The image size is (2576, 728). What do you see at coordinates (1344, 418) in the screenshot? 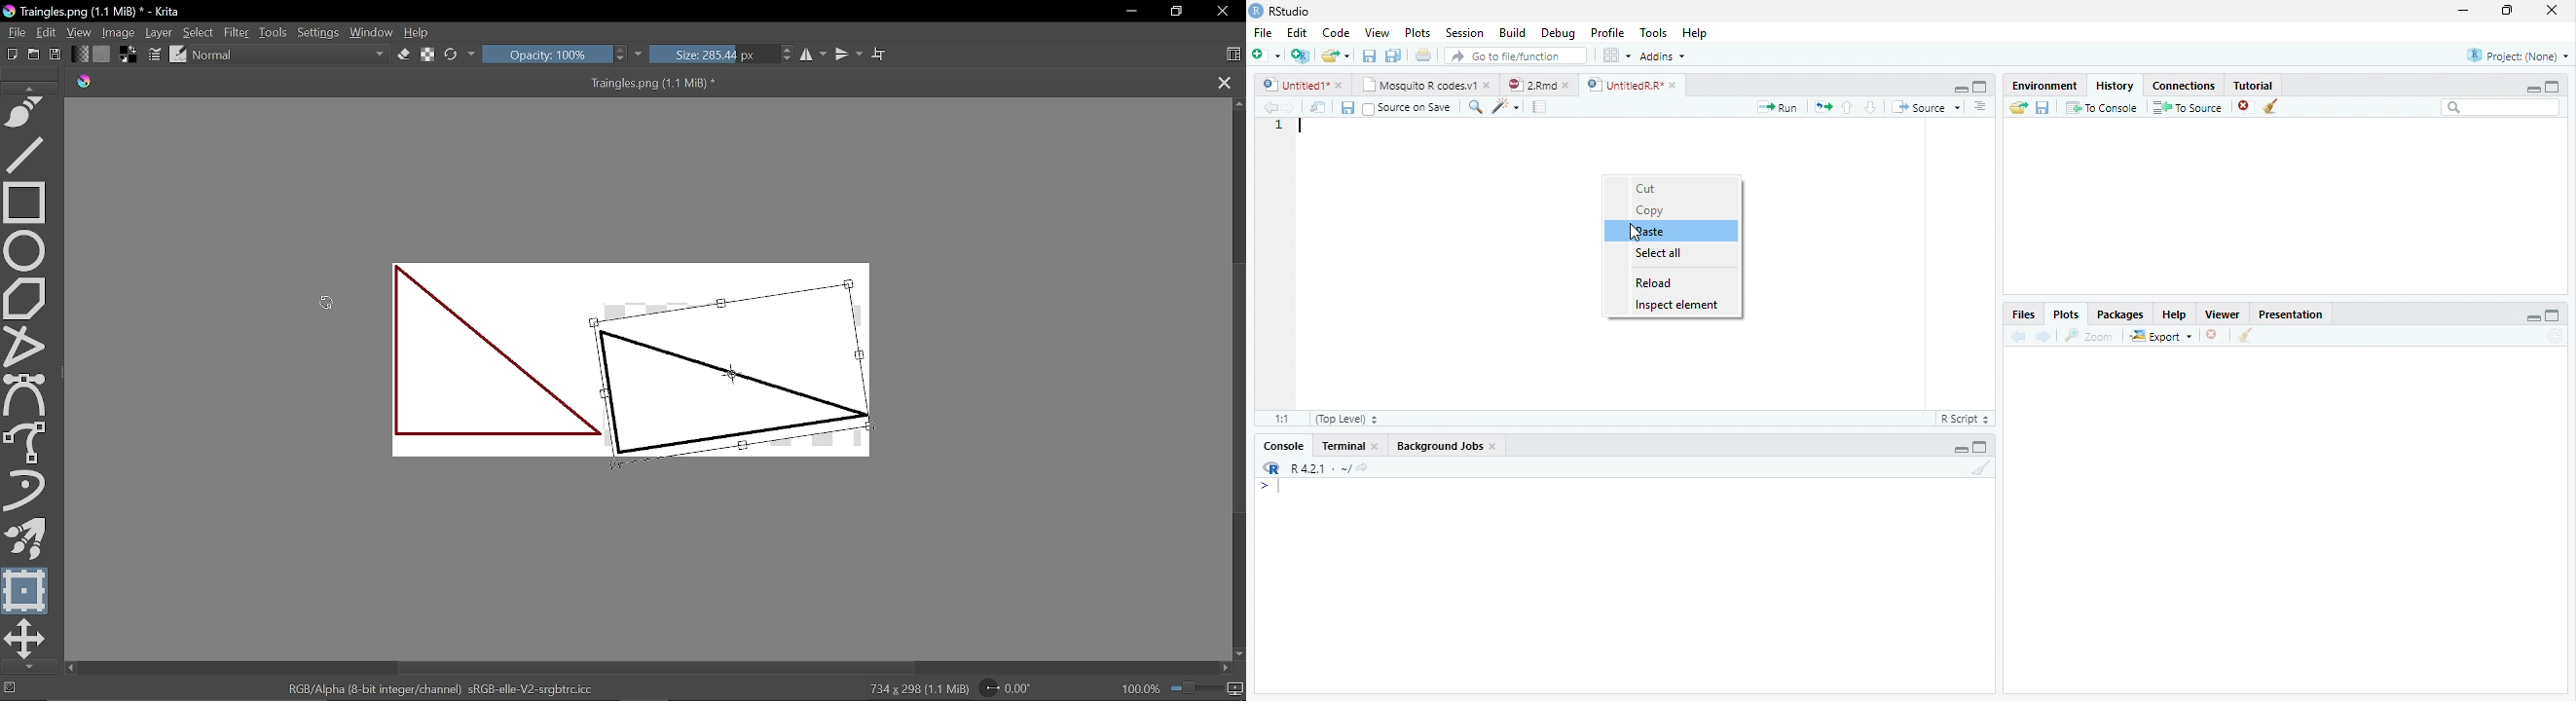
I see `(Top Level)` at bounding box center [1344, 418].